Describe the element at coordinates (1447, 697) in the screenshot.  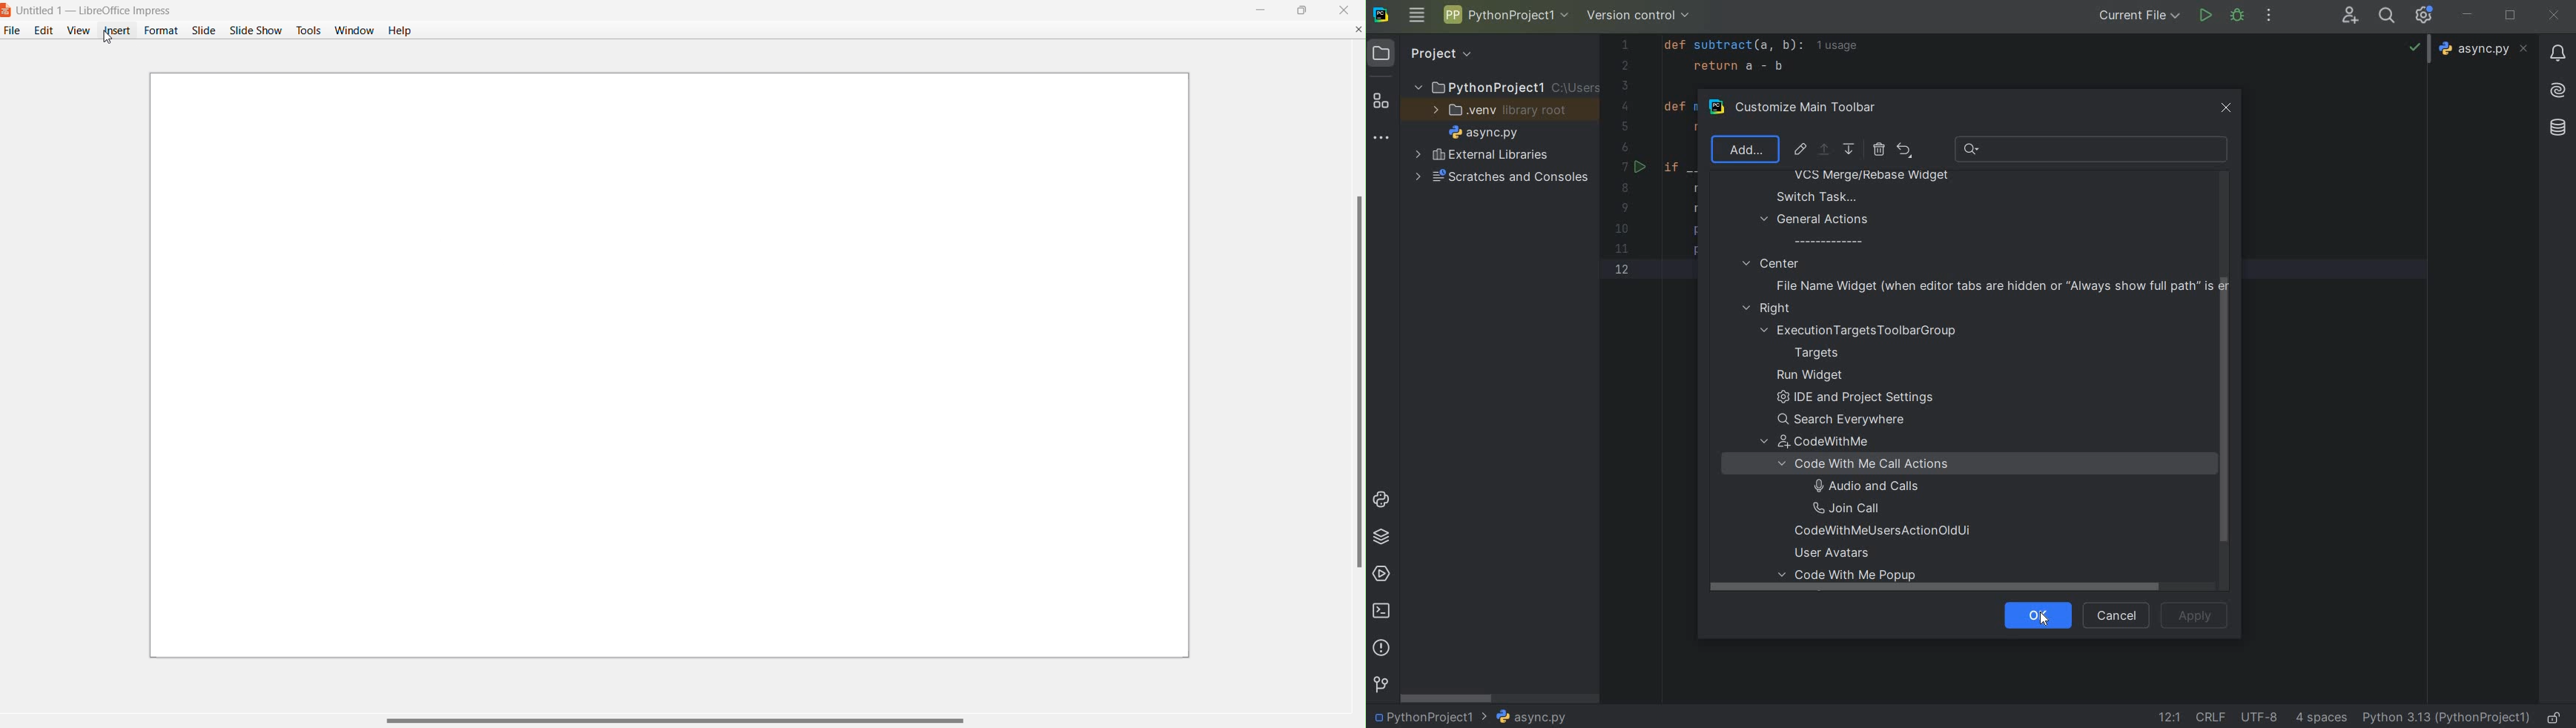
I see `SCROLLBAR` at that location.